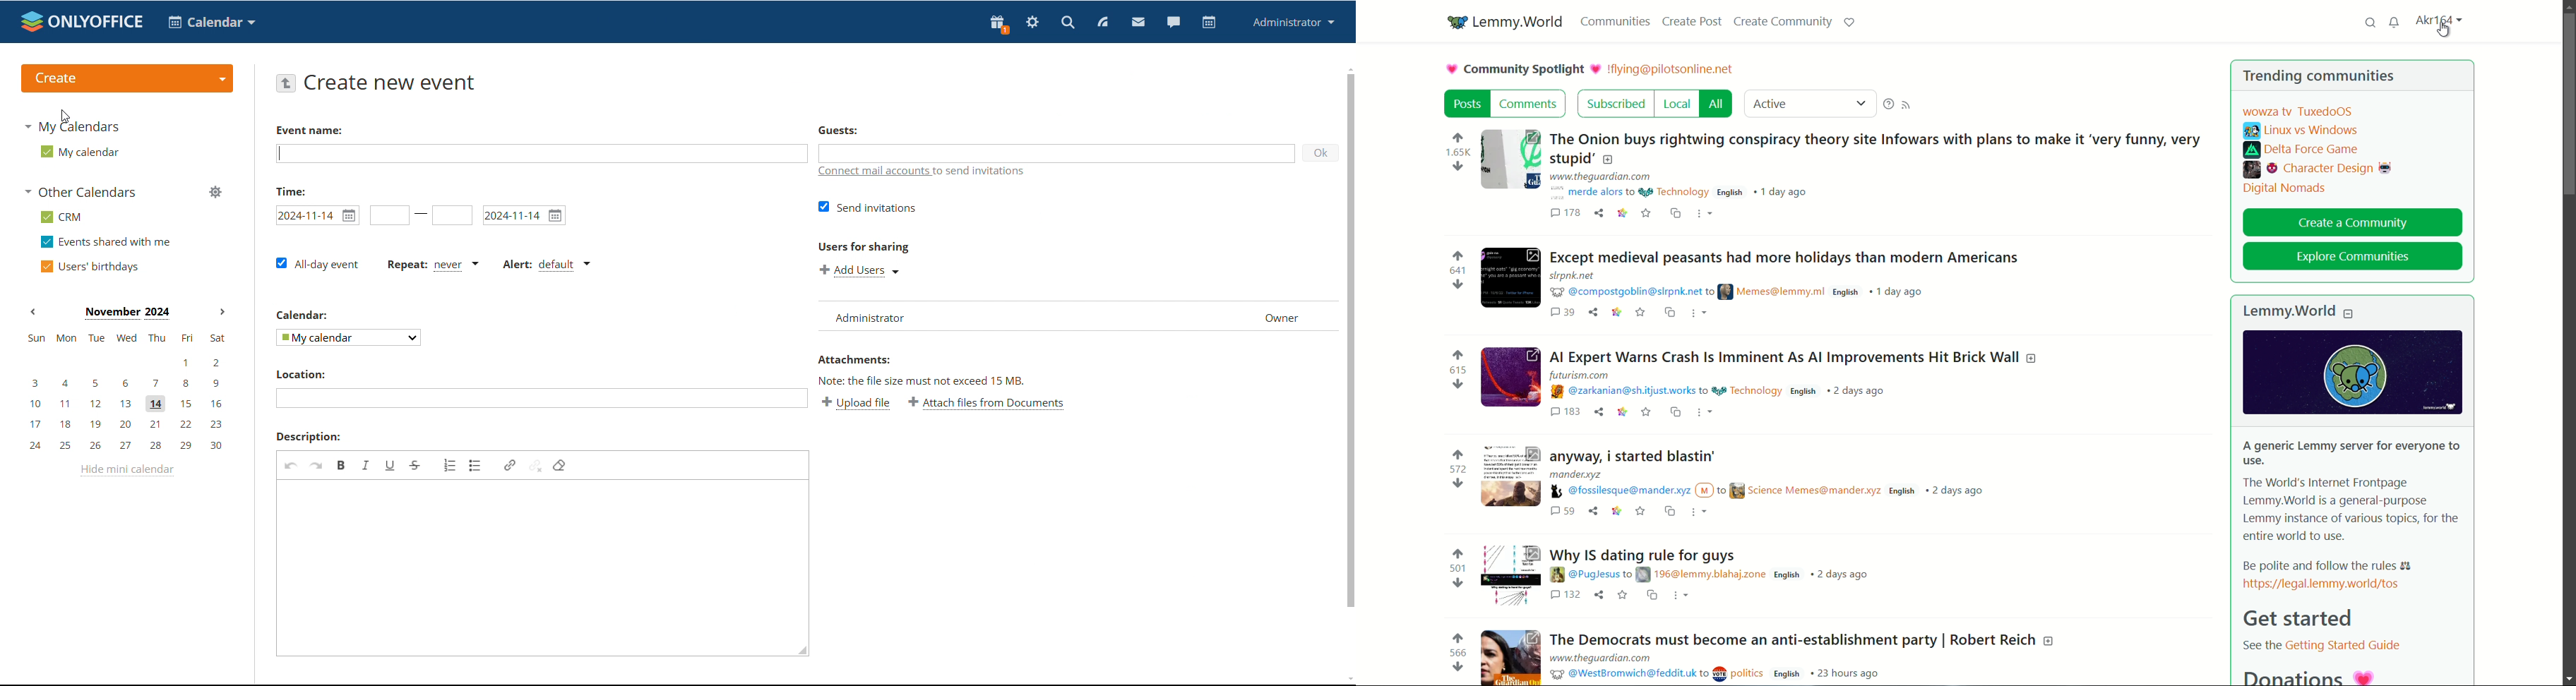 This screenshot has width=2576, height=700. I want to click on downvote, so click(1457, 668).